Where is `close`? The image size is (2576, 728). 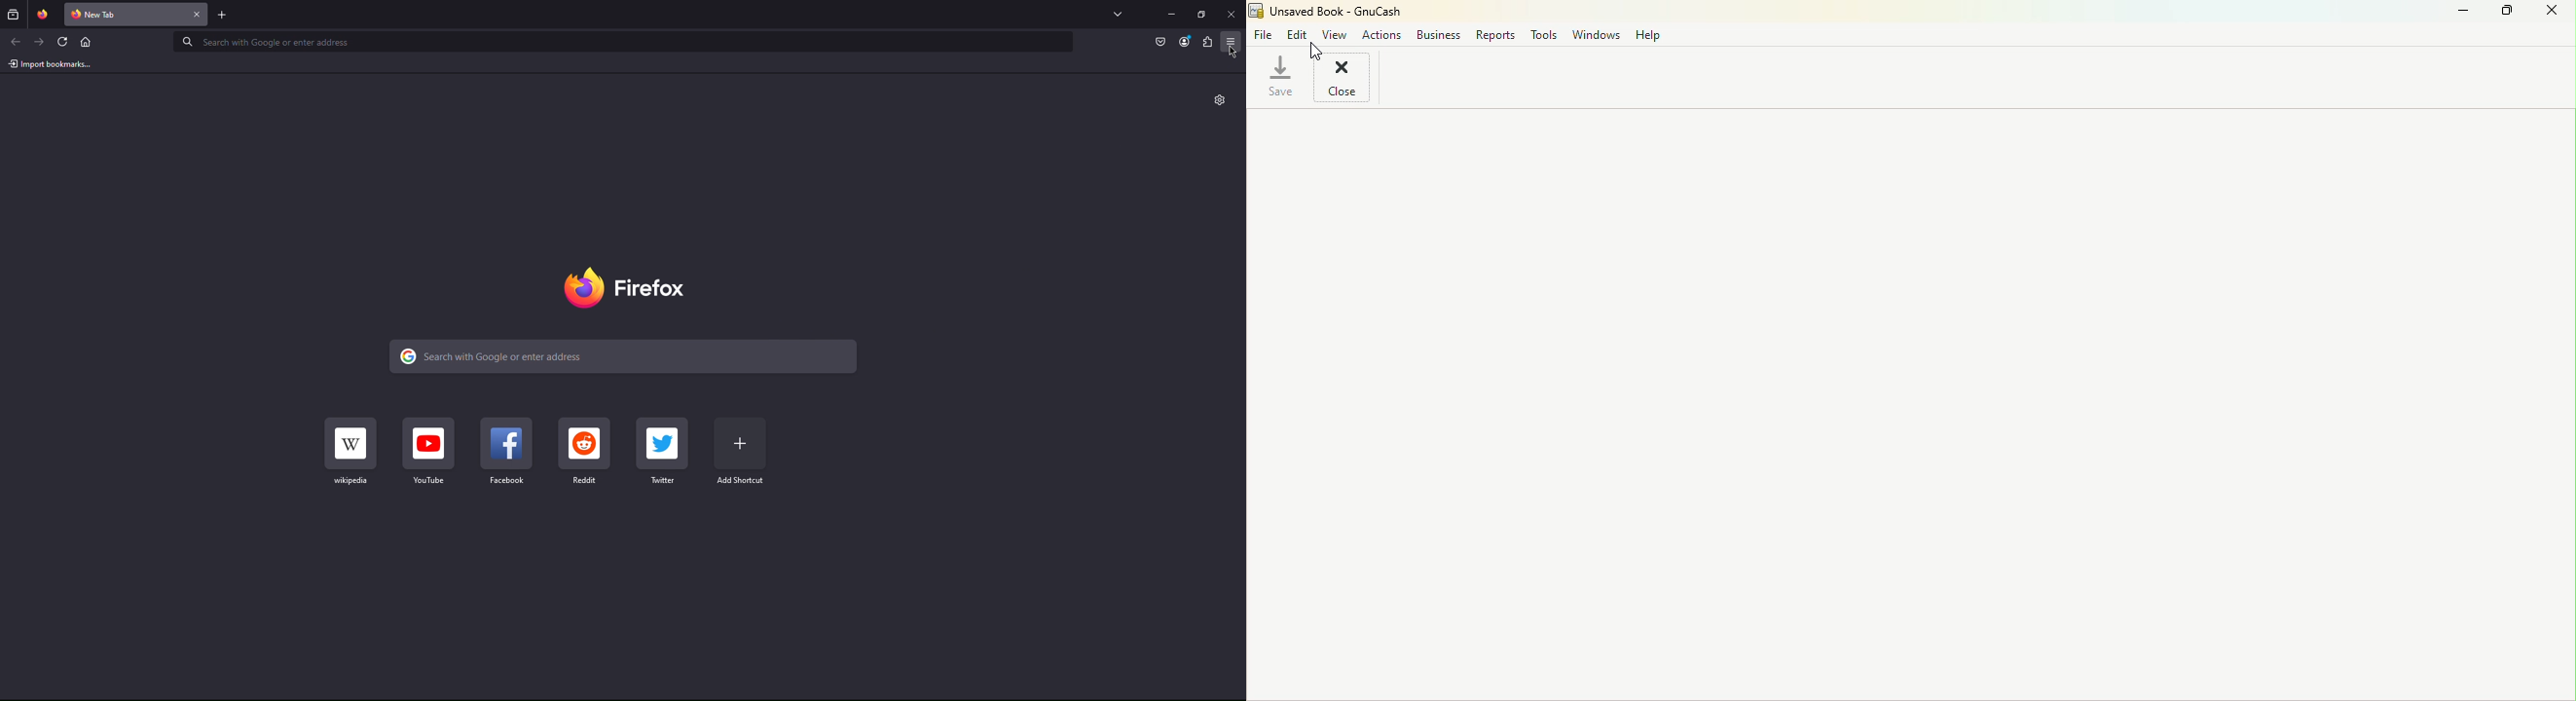
close is located at coordinates (1344, 78).